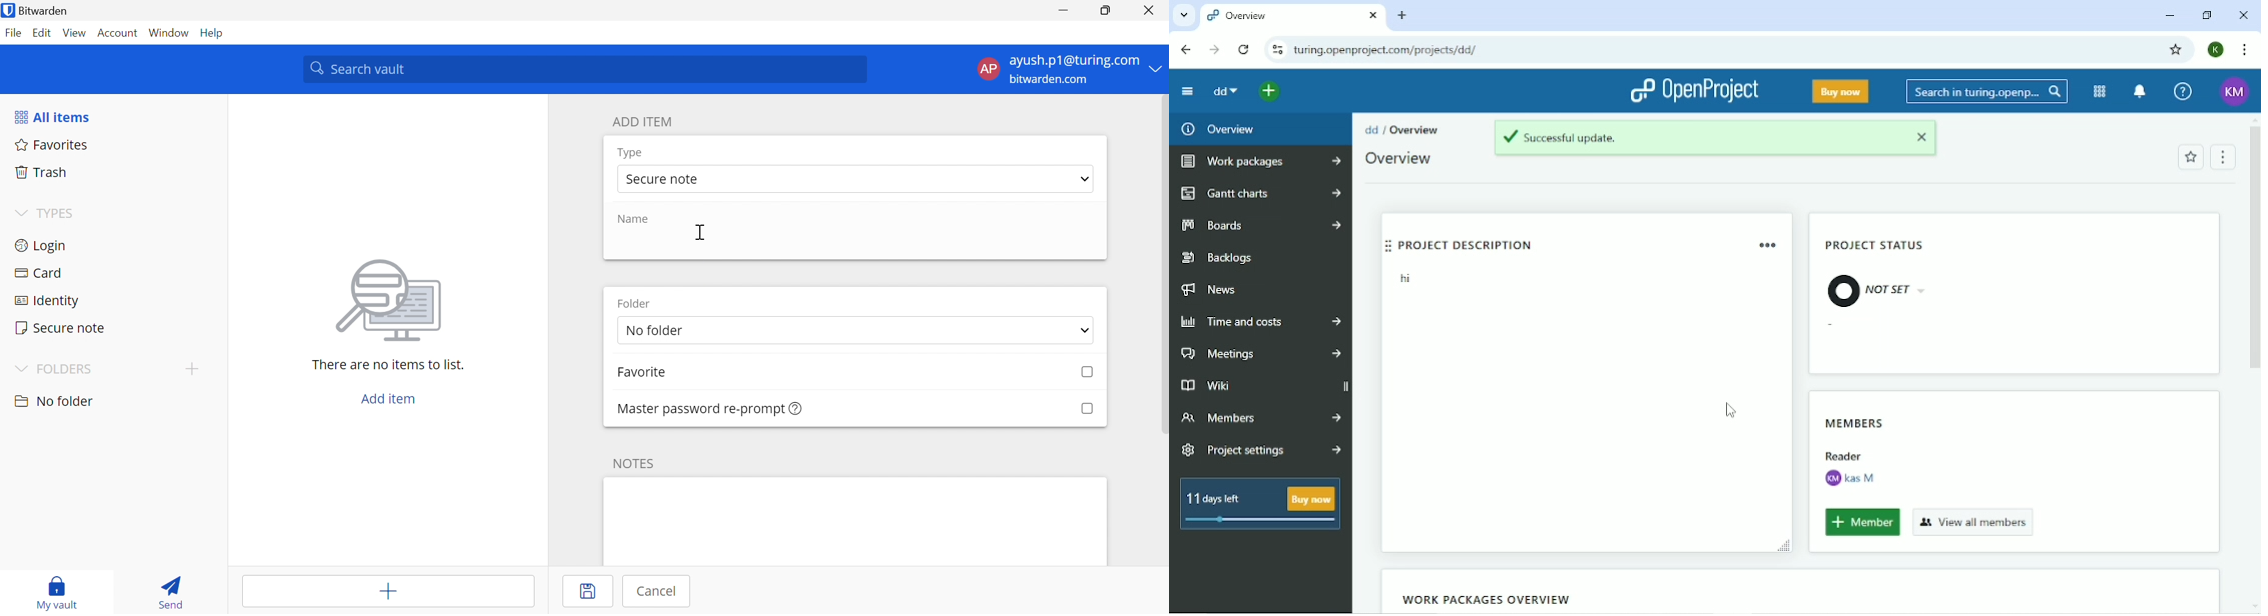  I want to click on Meetings, so click(1259, 354).